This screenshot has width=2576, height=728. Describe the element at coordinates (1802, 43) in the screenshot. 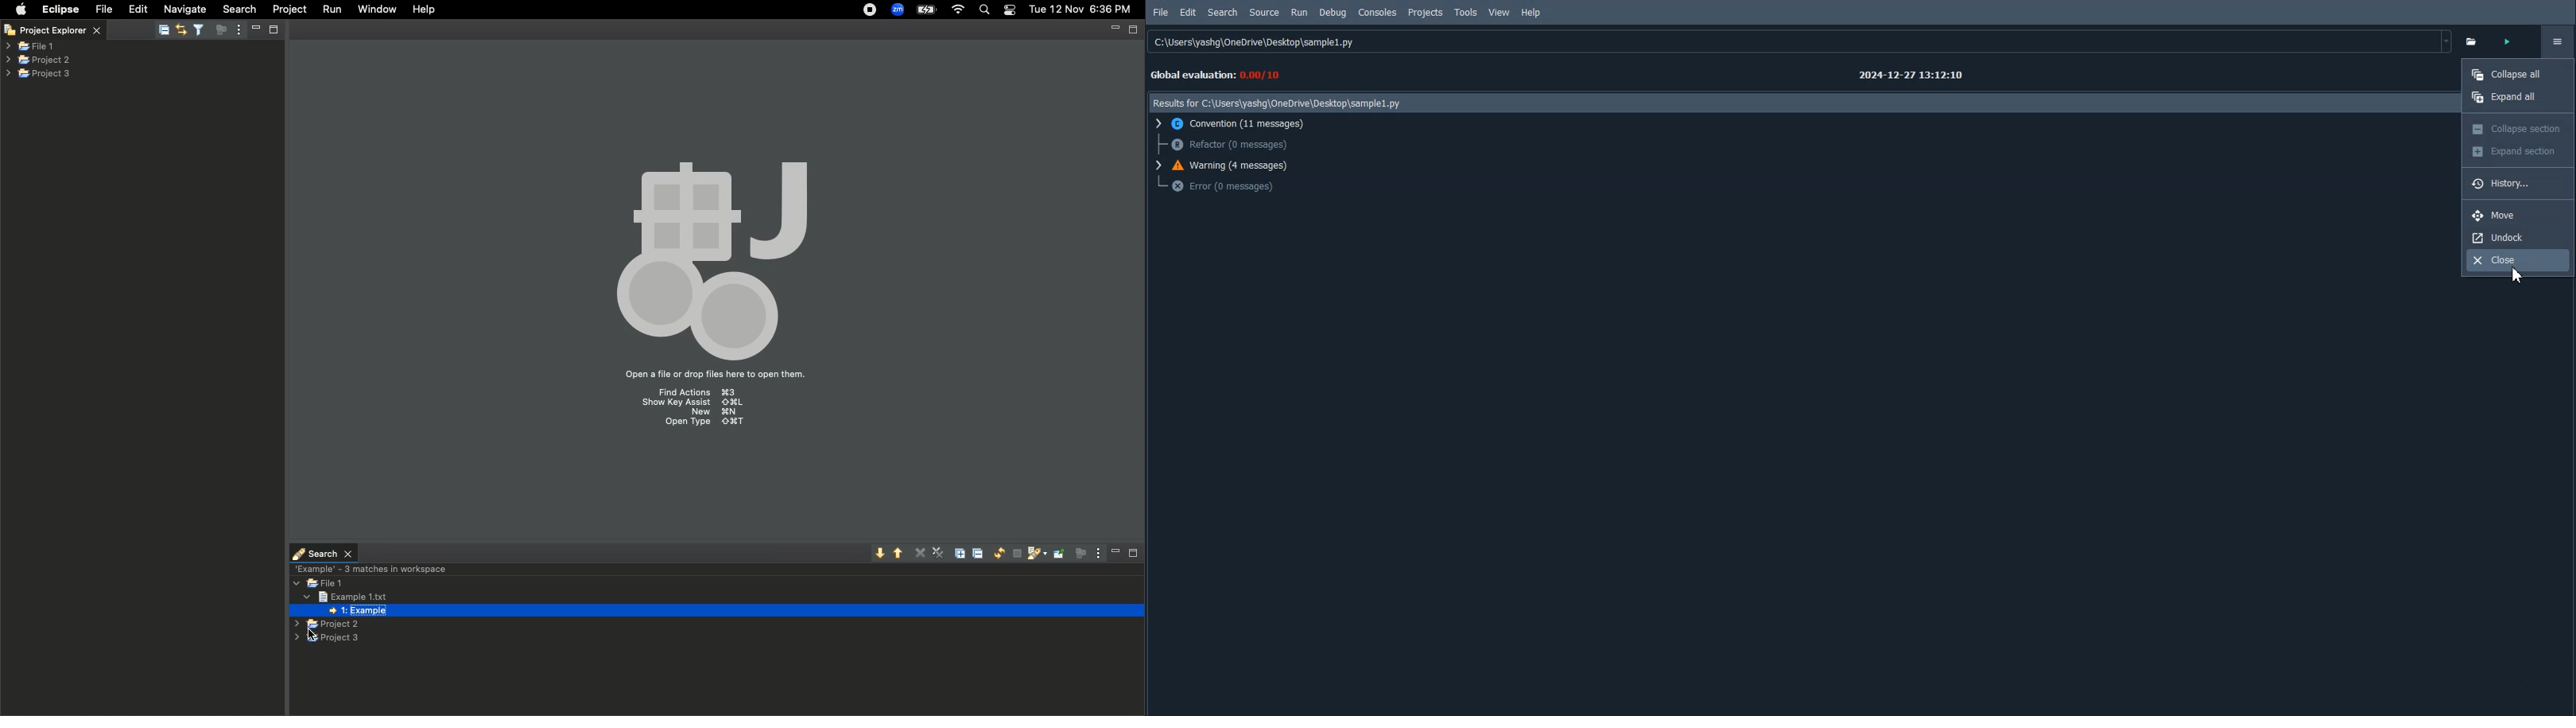

I see `C:\Users\yashg\OneDrive\Desktop\sample.py` at that location.